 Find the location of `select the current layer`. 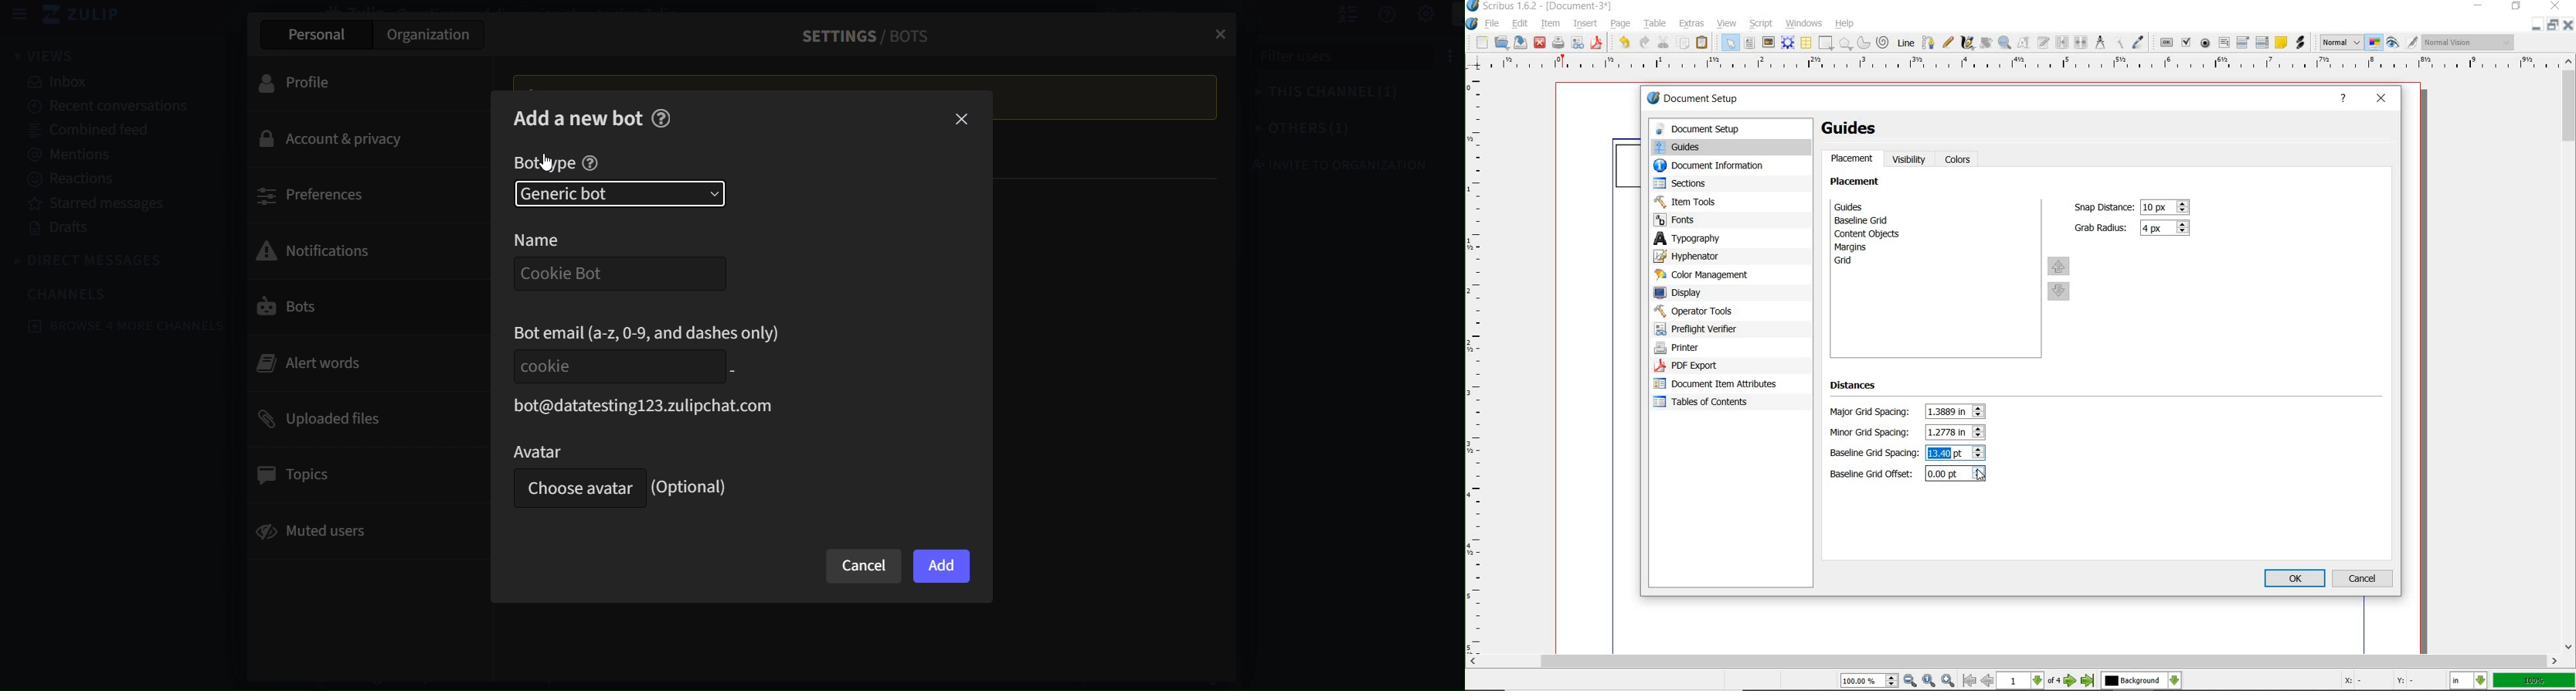

select the current layer is located at coordinates (2142, 681).